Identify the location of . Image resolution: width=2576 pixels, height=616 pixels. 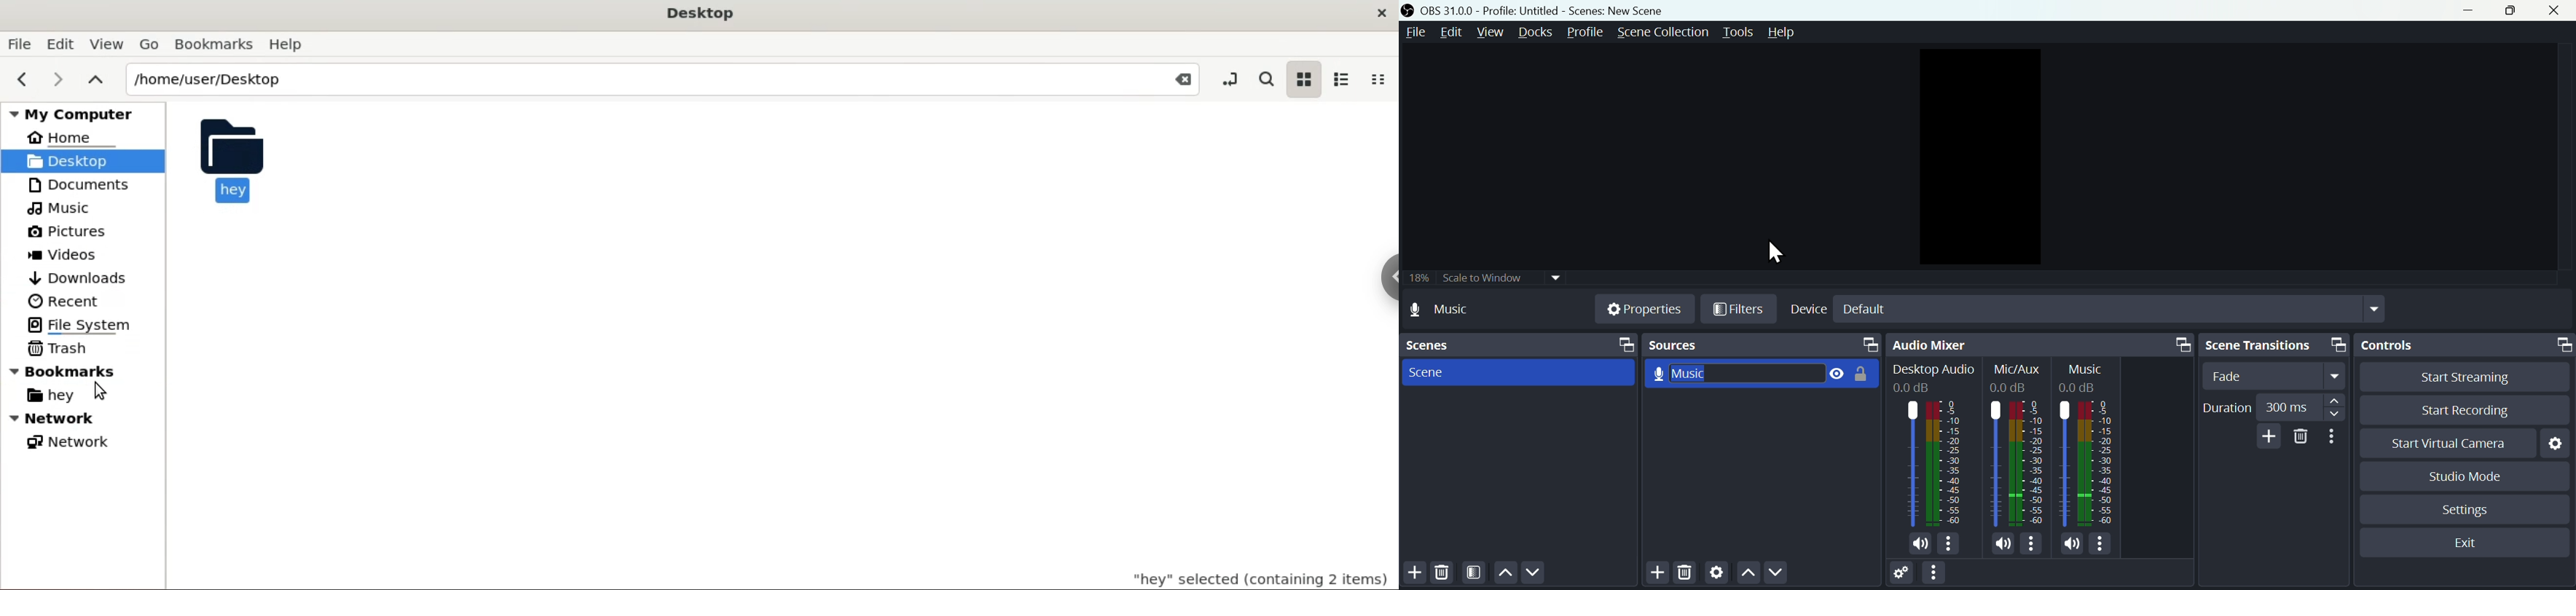
(2087, 387).